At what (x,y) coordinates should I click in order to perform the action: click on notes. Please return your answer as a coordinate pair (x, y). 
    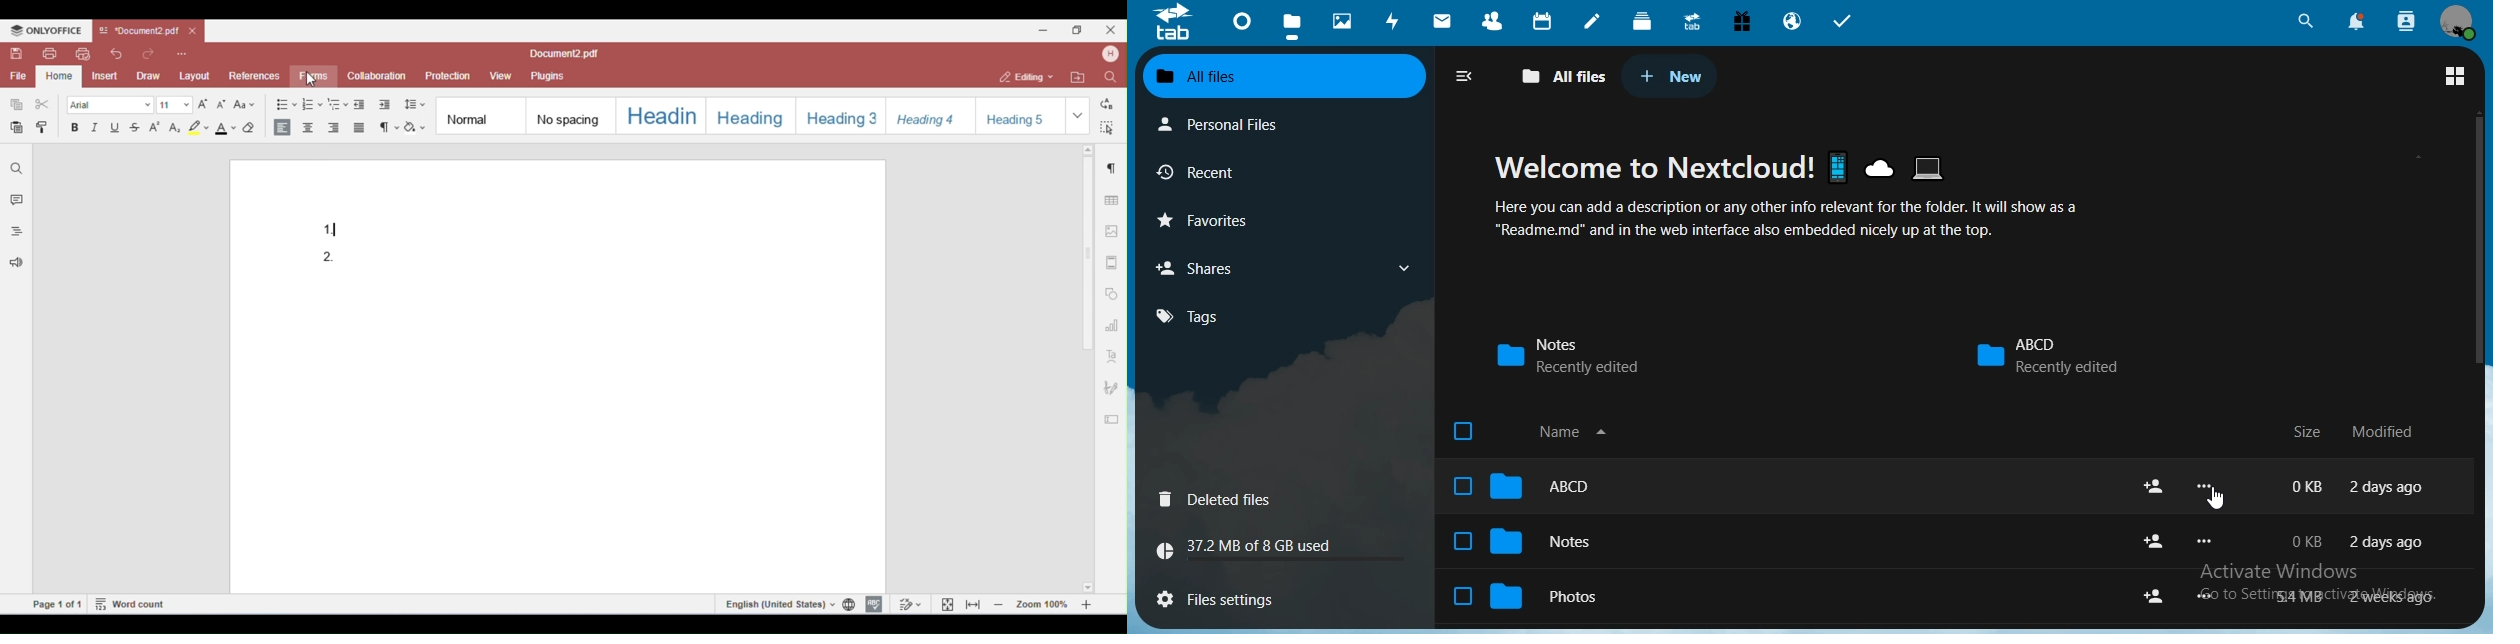
    Looking at the image, I should click on (1527, 541).